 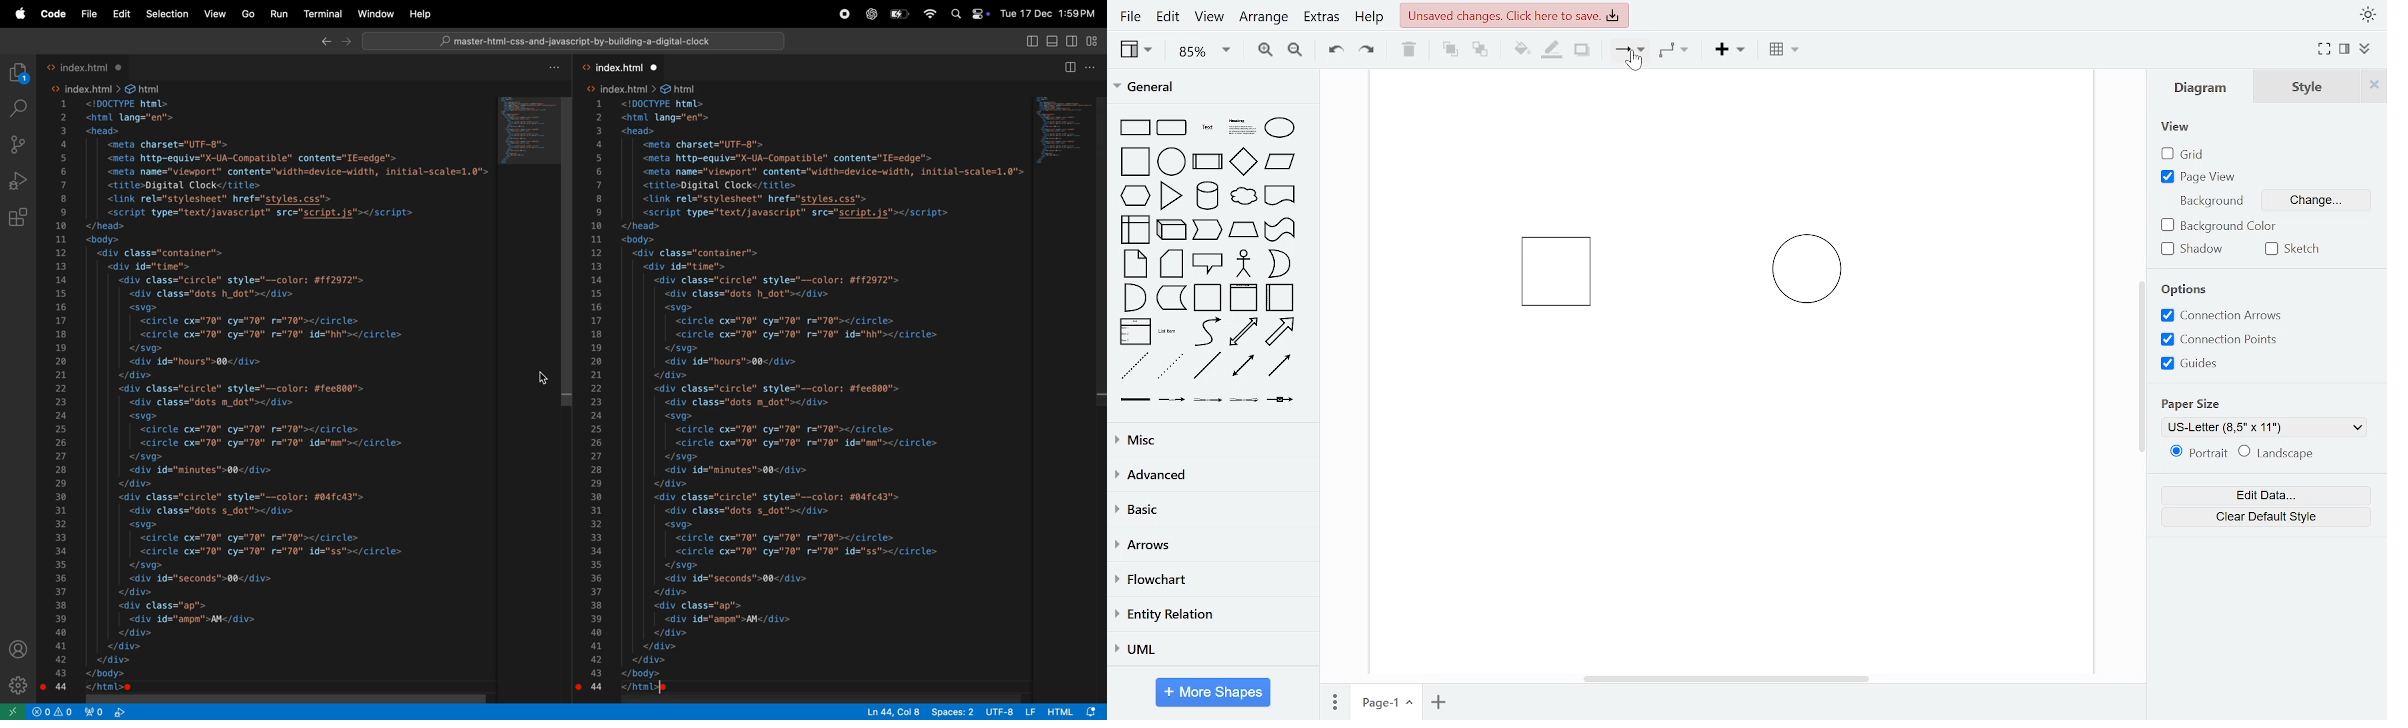 I want to click on view port, so click(x=106, y=712).